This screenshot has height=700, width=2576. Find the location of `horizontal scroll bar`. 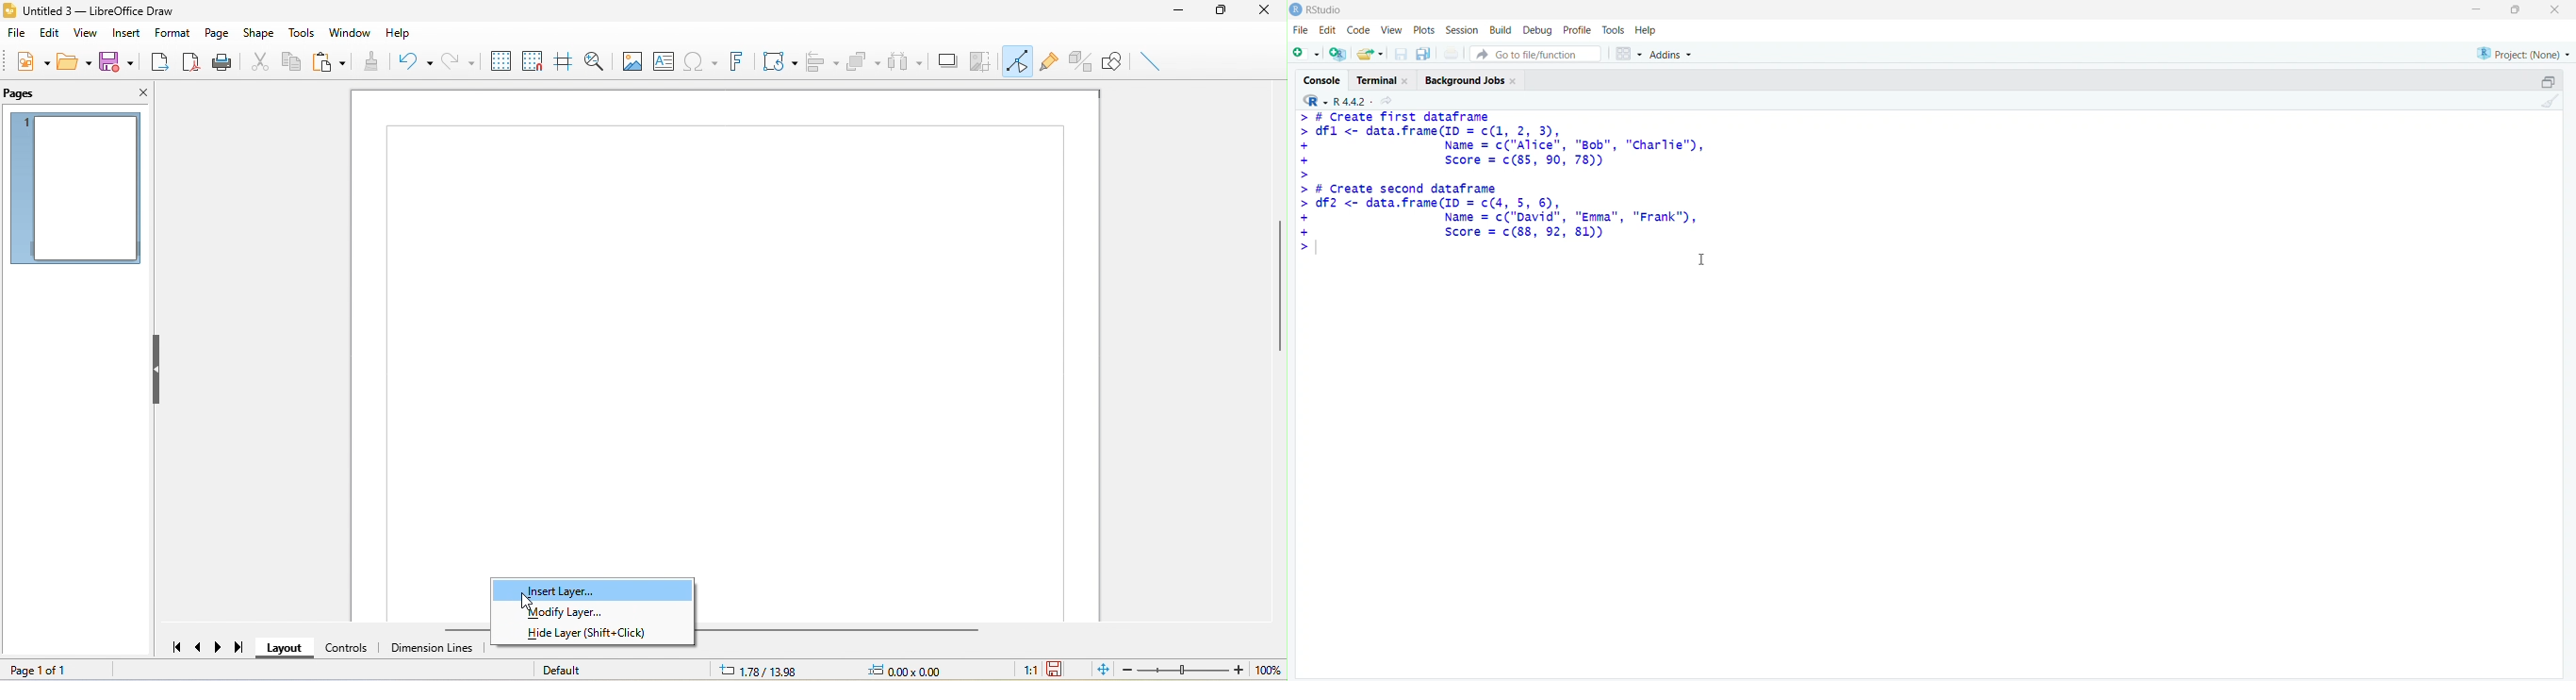

horizontal scroll bar is located at coordinates (851, 631).